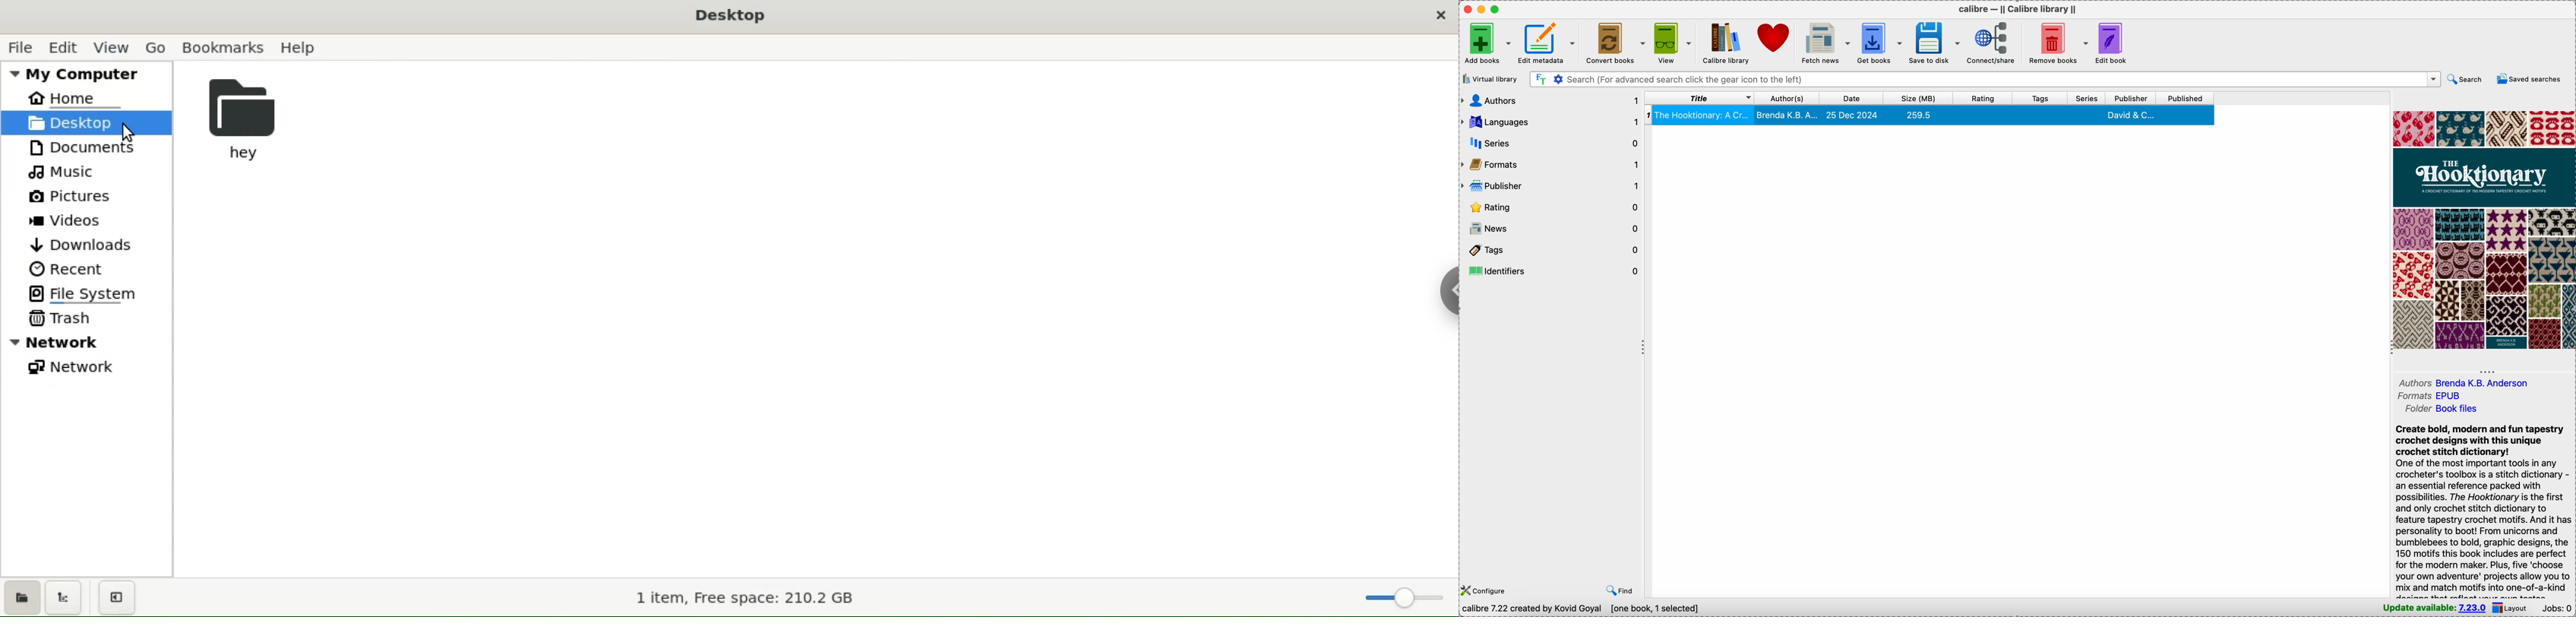 The height and width of the screenshot is (644, 2576). Describe the element at coordinates (1994, 42) in the screenshot. I see `connect/share` at that location.